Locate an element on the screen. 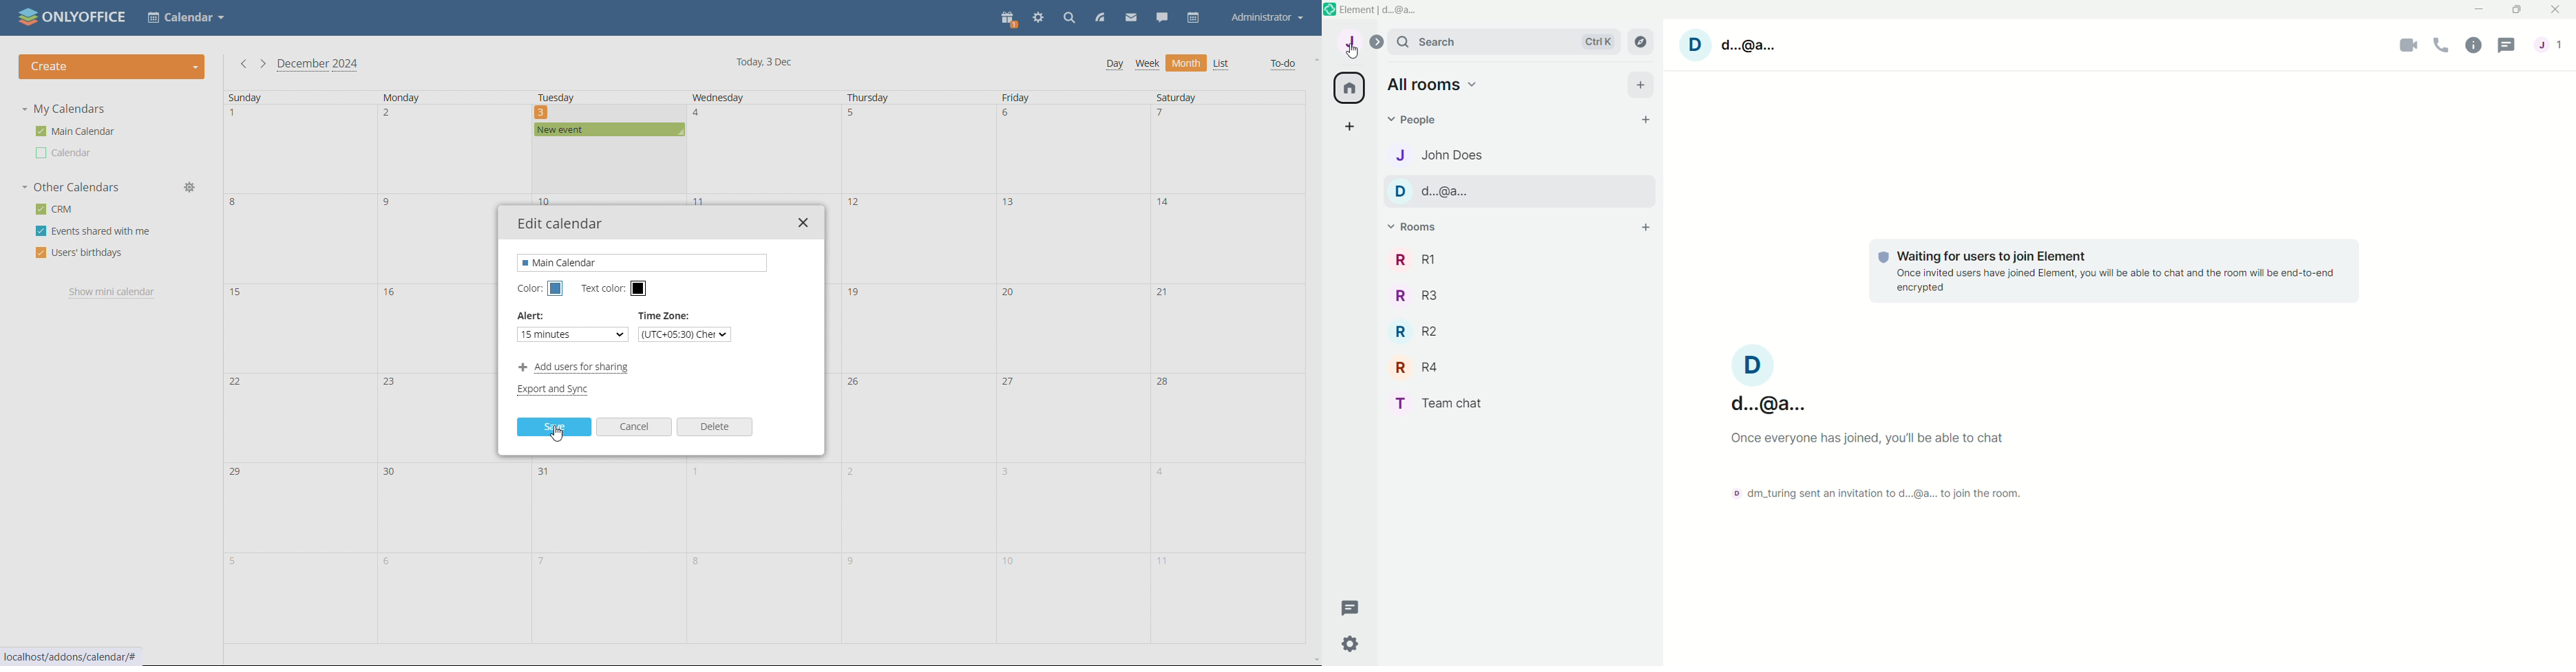 The image size is (2576, 672). Text color is located at coordinates (600, 289).